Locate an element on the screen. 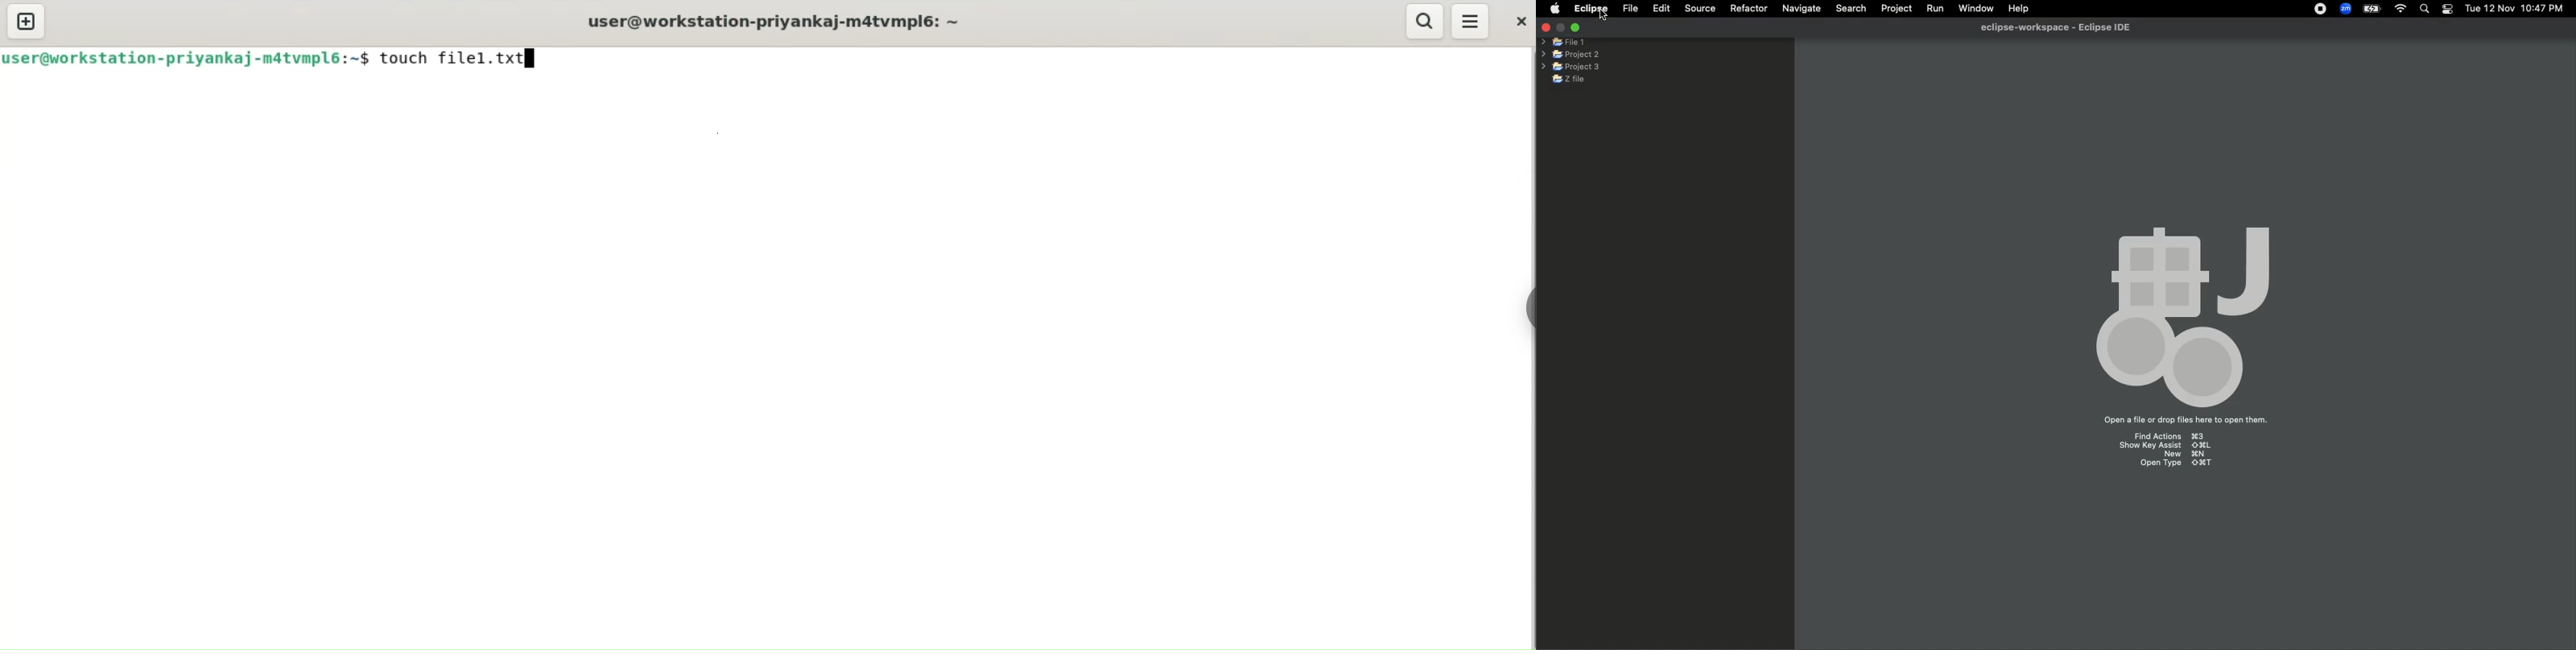 Image resolution: width=2576 pixels, height=672 pixels. Search is located at coordinates (2425, 9).